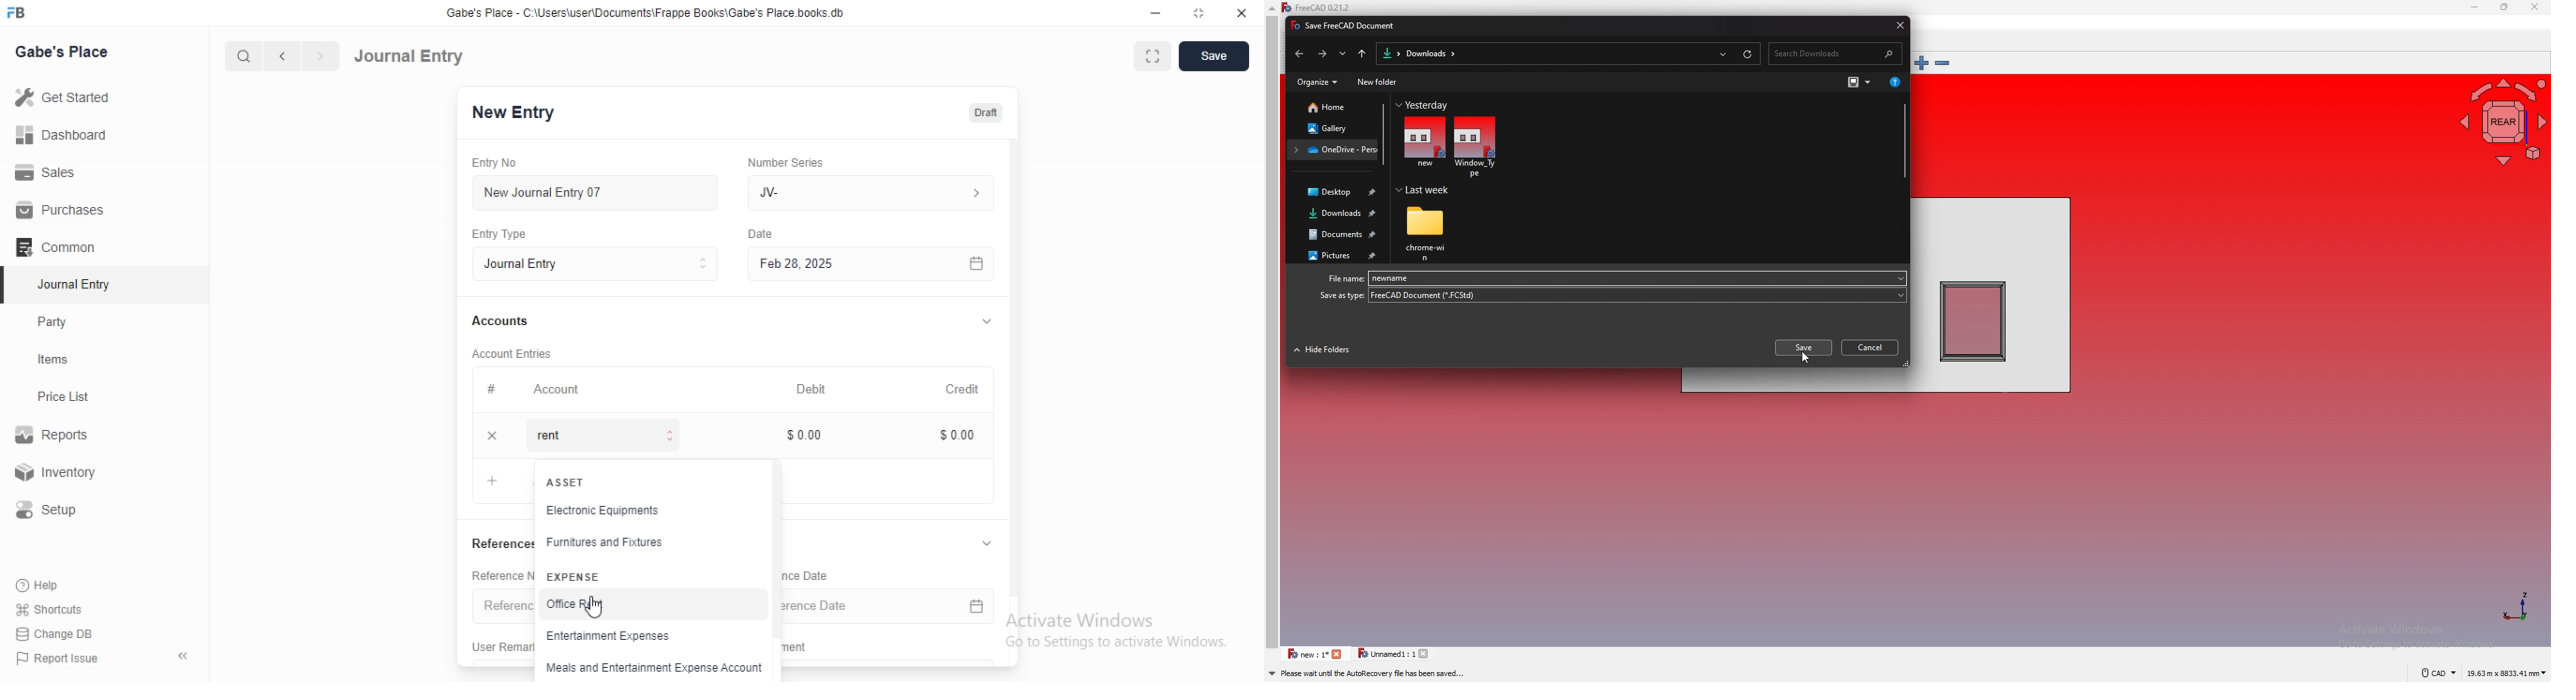  I want to click on Price List, so click(62, 397).